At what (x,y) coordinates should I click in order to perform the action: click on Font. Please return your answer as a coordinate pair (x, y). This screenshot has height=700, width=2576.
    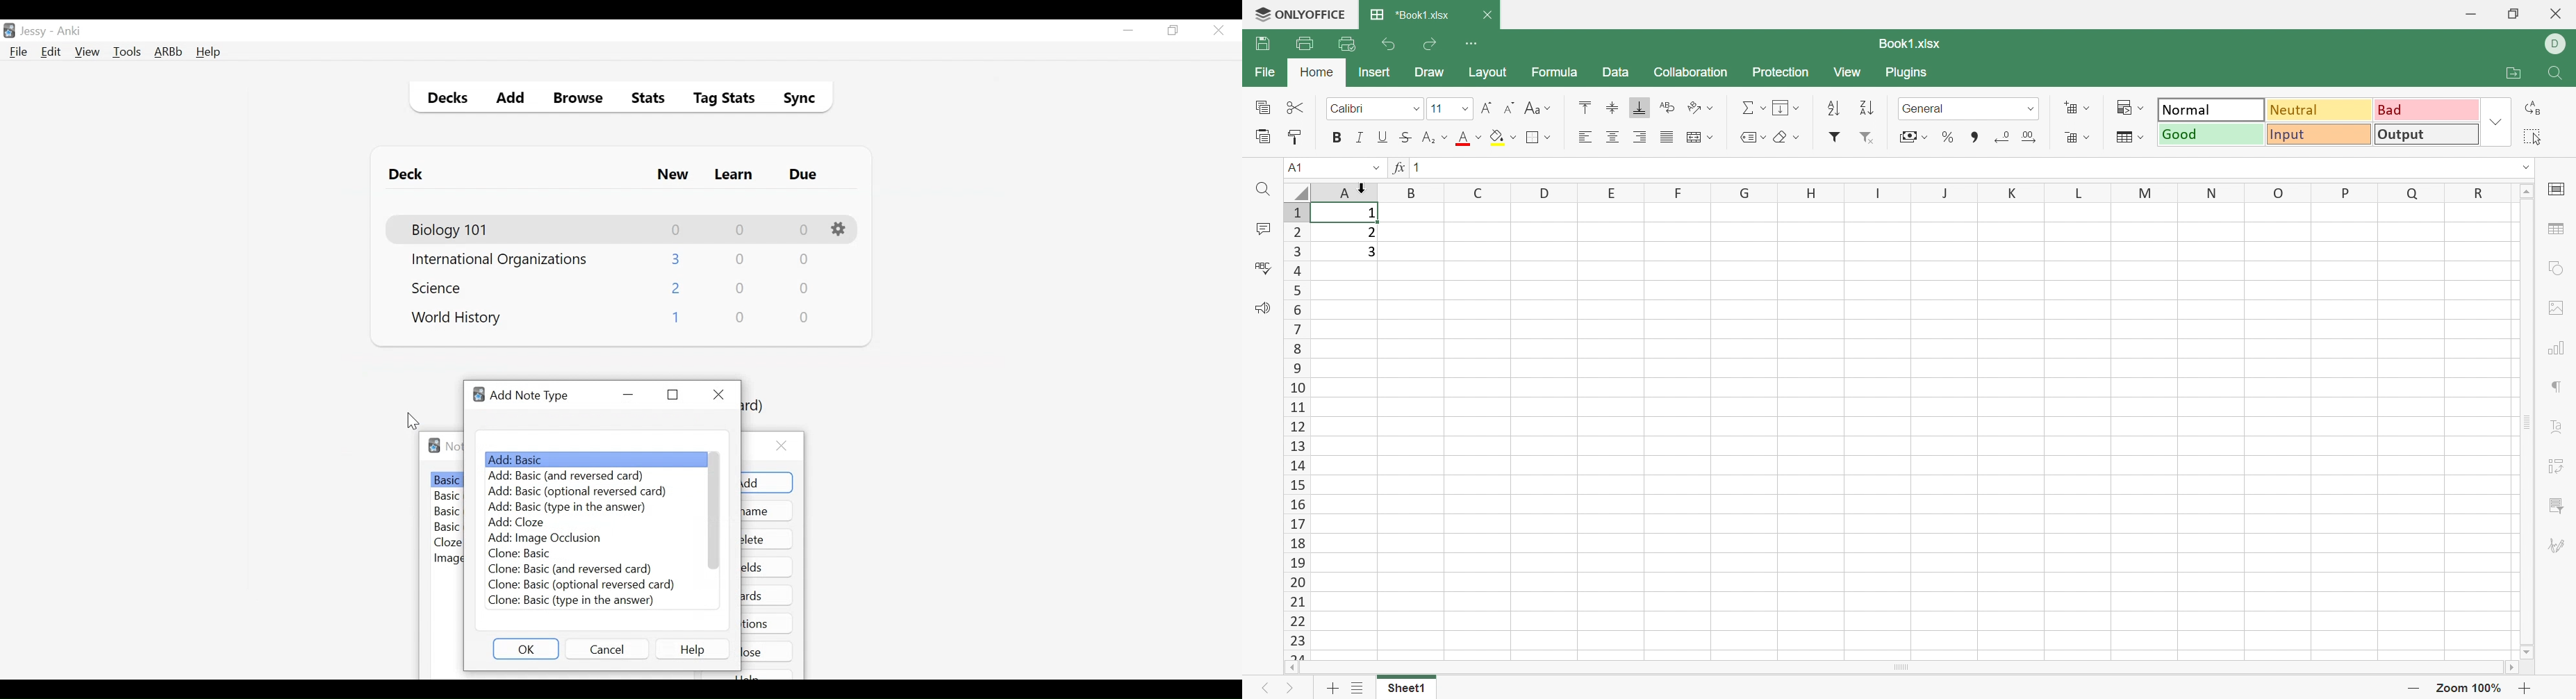
    Looking at the image, I should click on (1453, 108).